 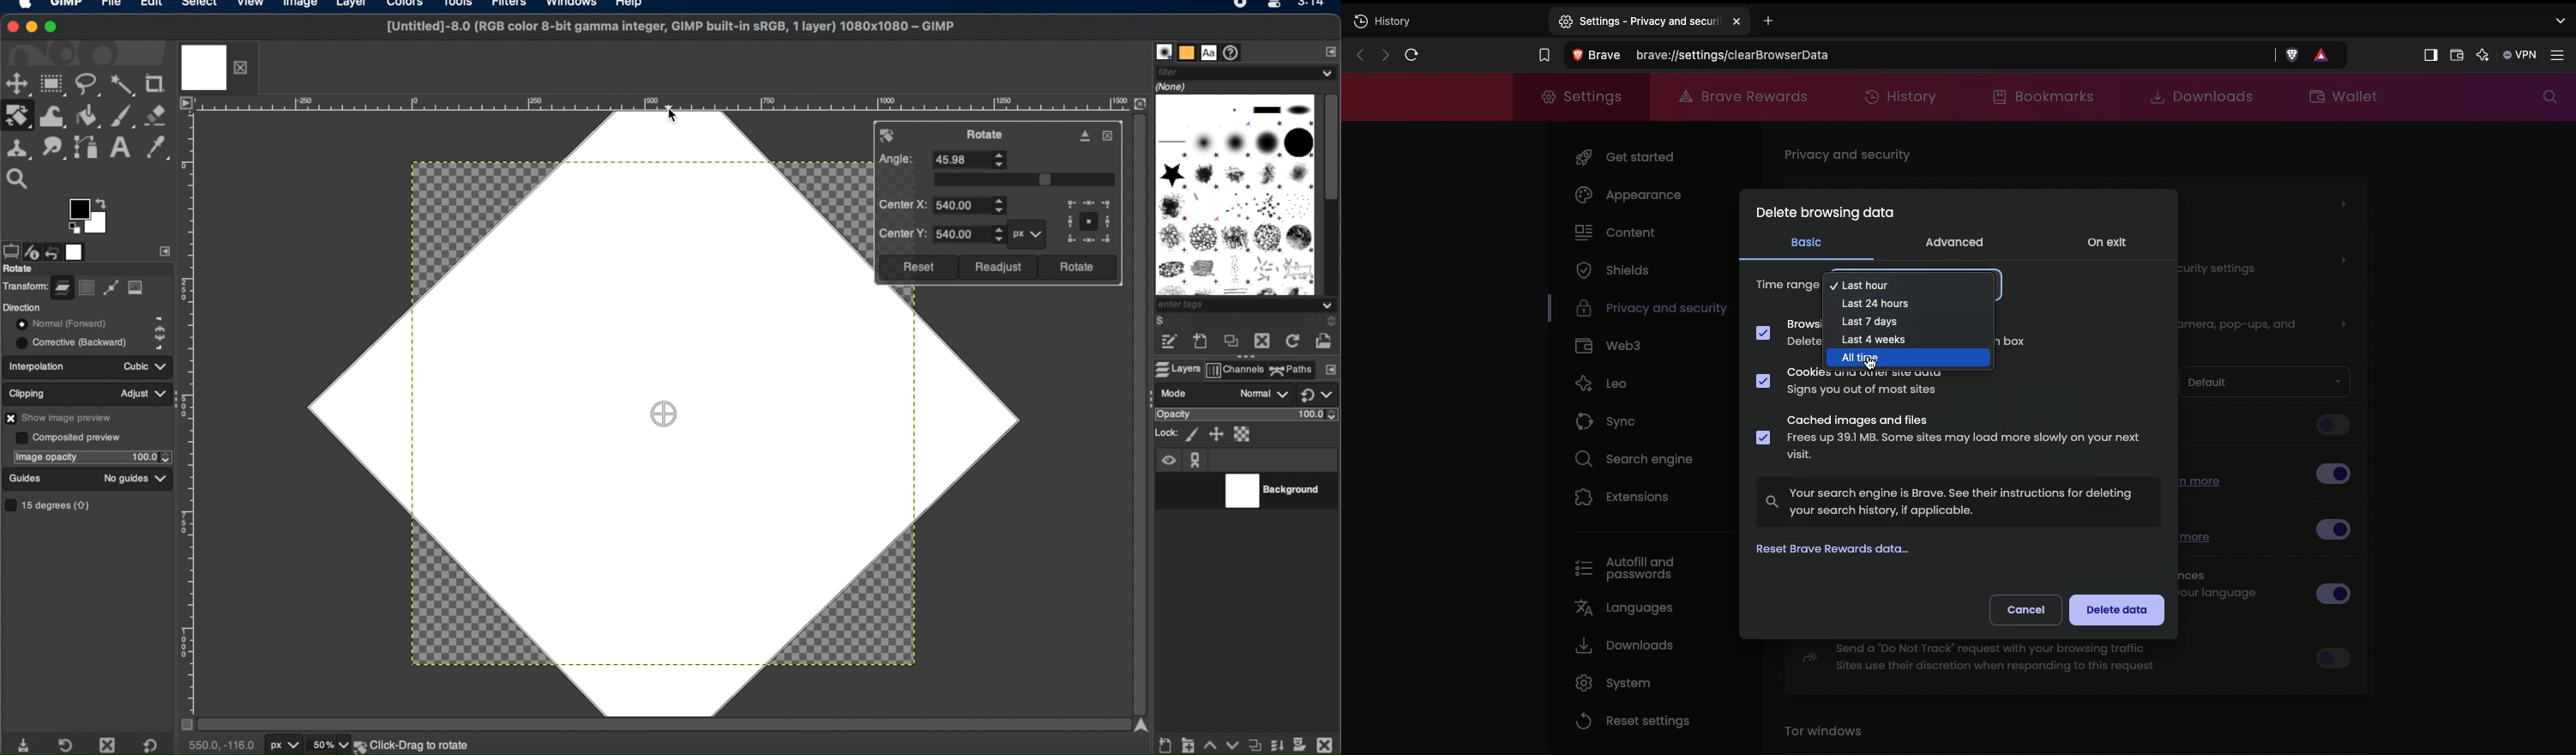 What do you see at coordinates (1611, 347) in the screenshot?
I see `Web3` at bounding box center [1611, 347].